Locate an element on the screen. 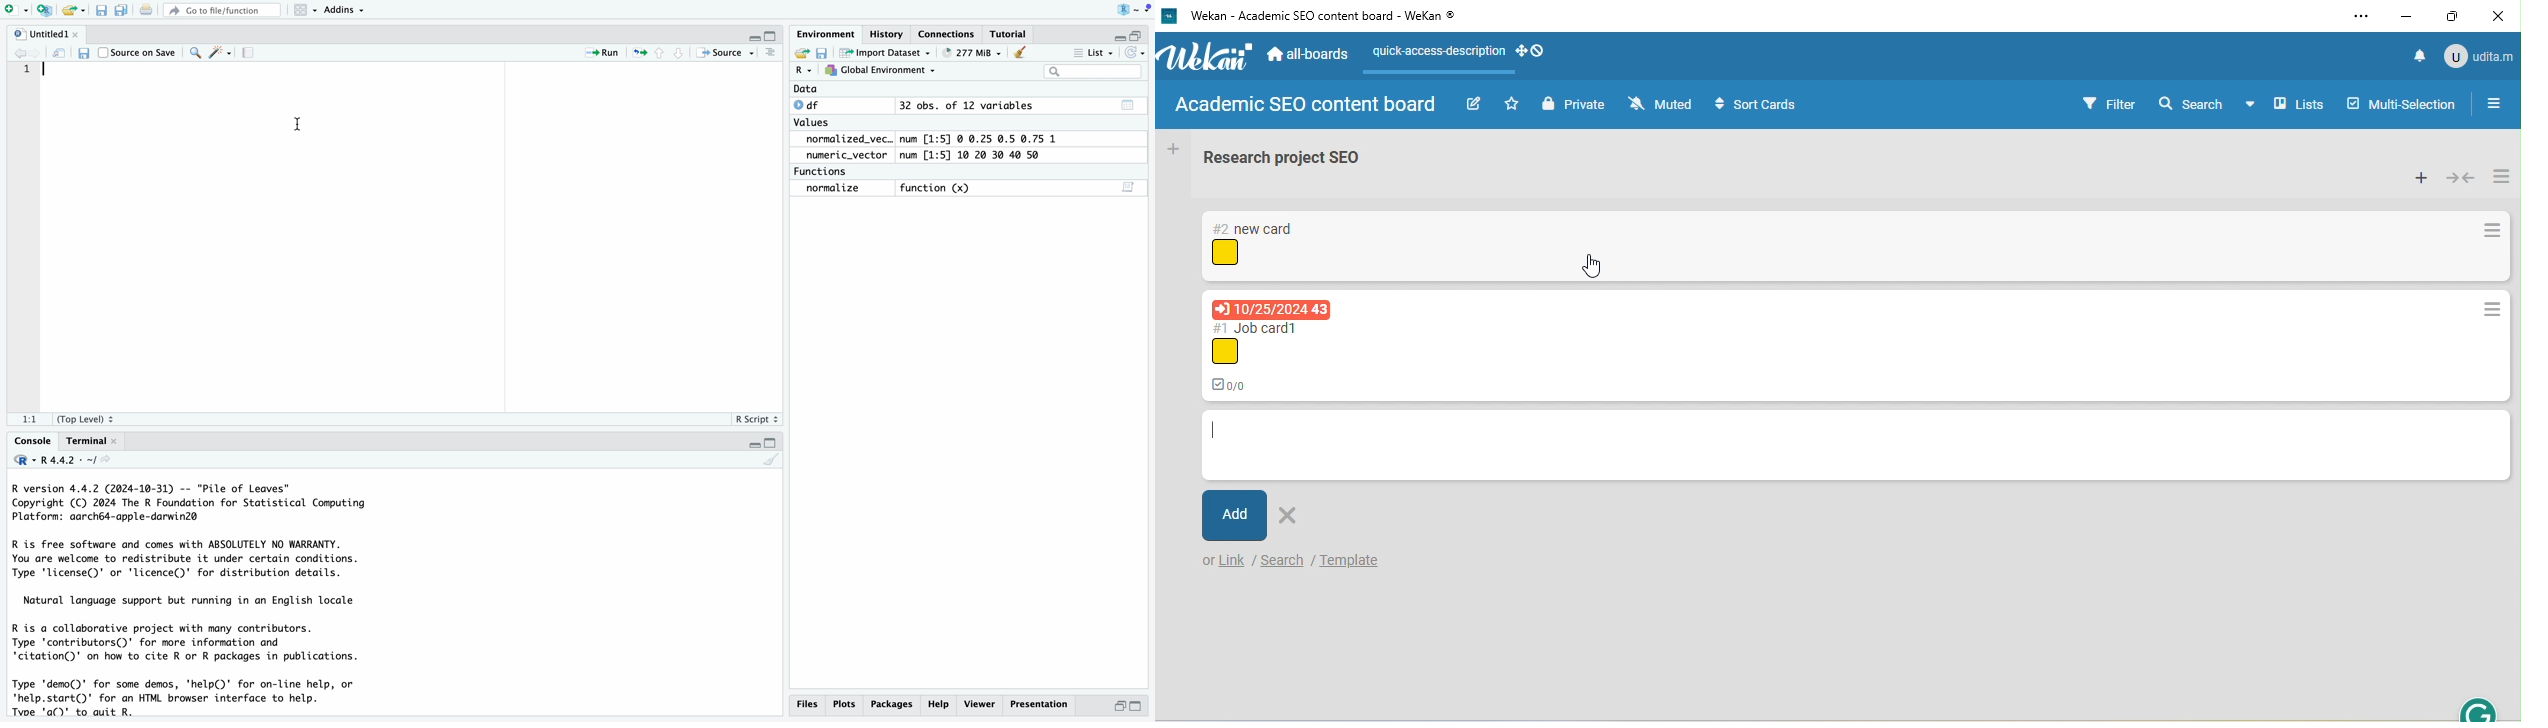  packages is located at coordinates (894, 702).